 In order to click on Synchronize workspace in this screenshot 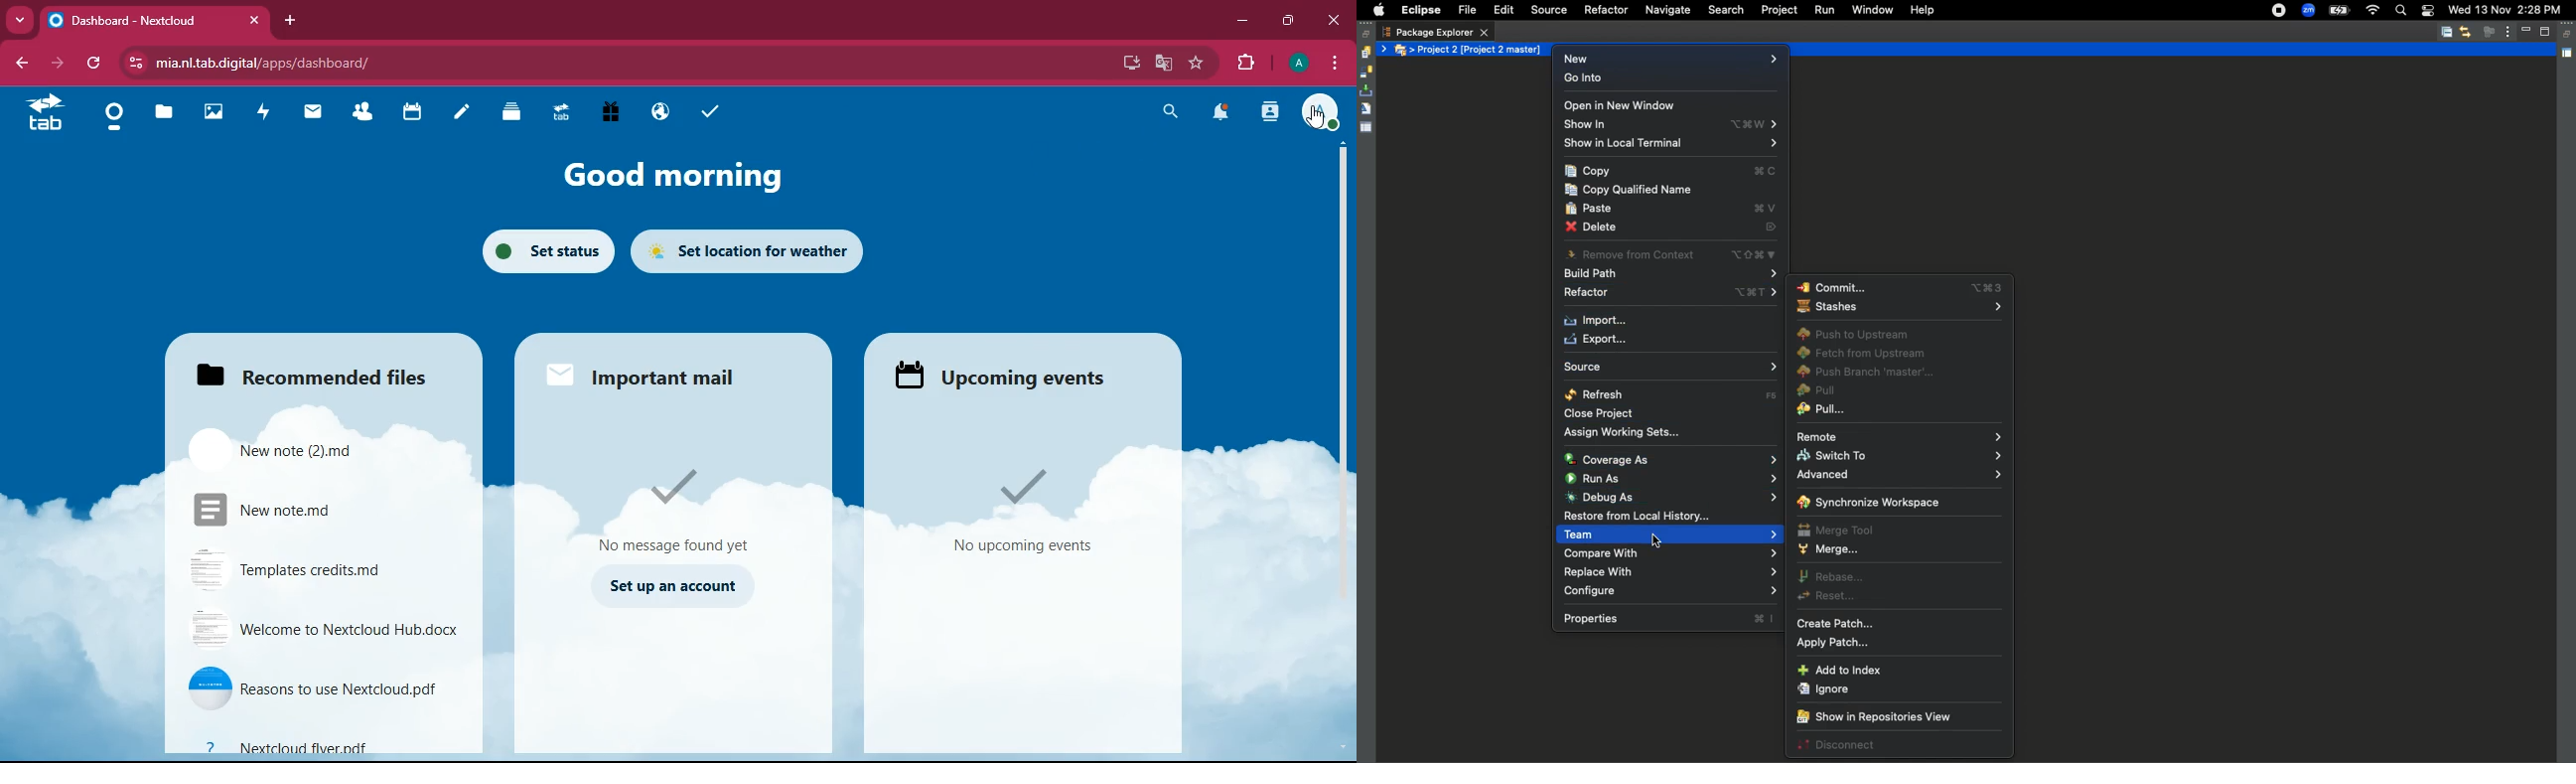, I will do `click(1869, 503)`.